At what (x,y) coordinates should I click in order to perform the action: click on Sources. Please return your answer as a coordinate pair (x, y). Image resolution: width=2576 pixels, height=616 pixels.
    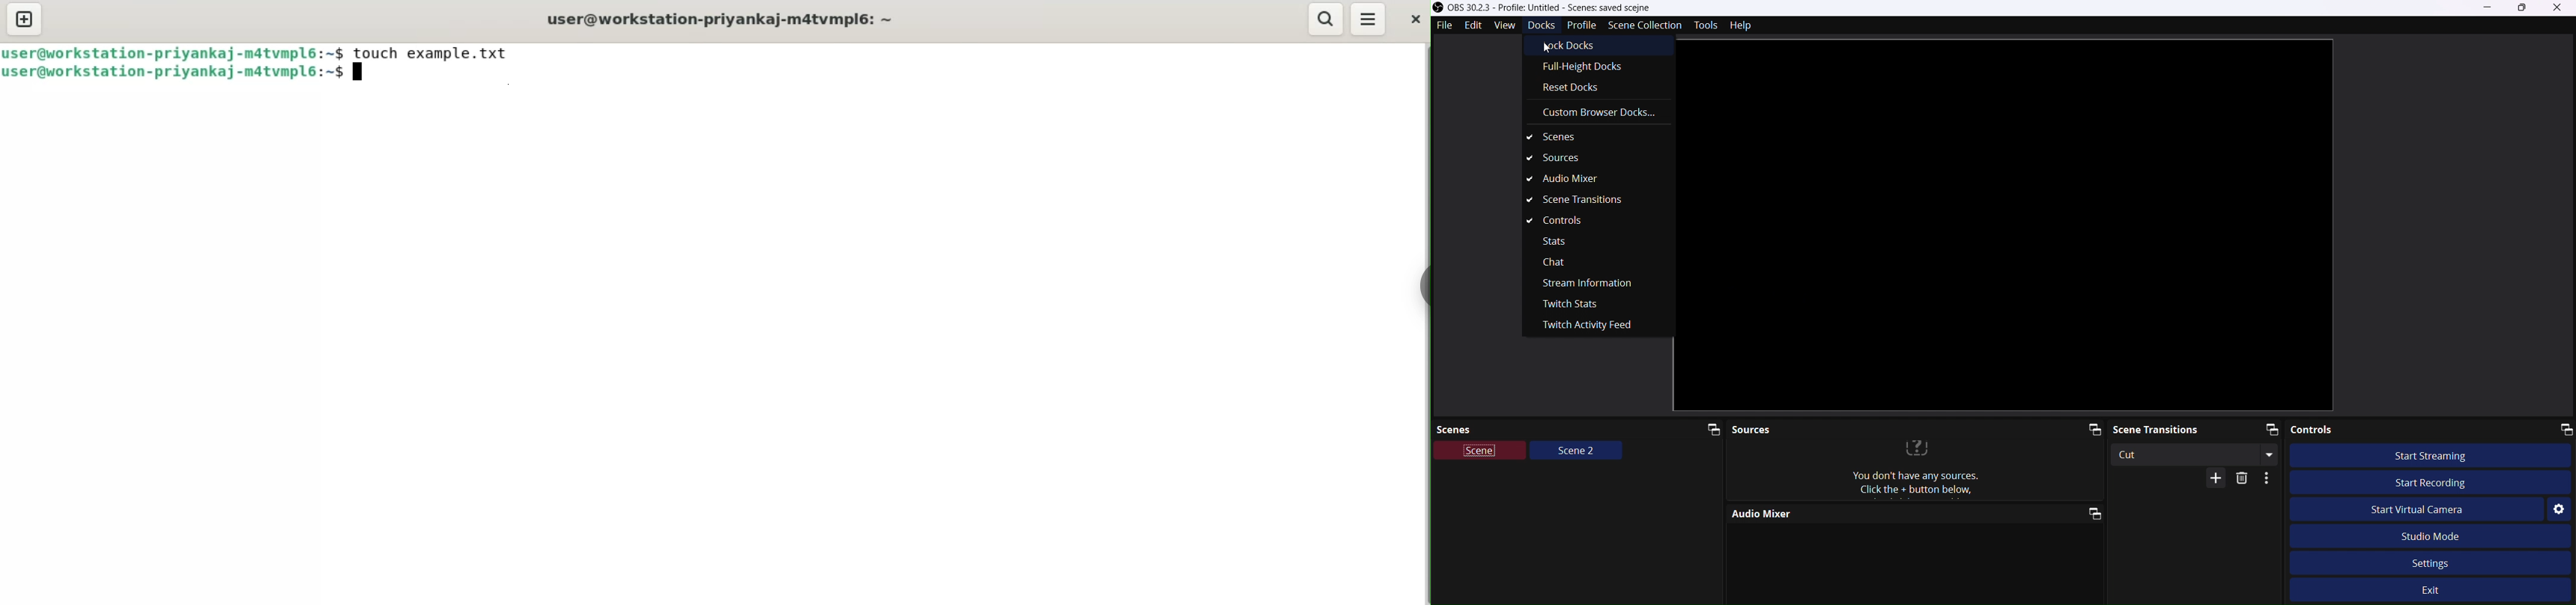
    Looking at the image, I should click on (1876, 427).